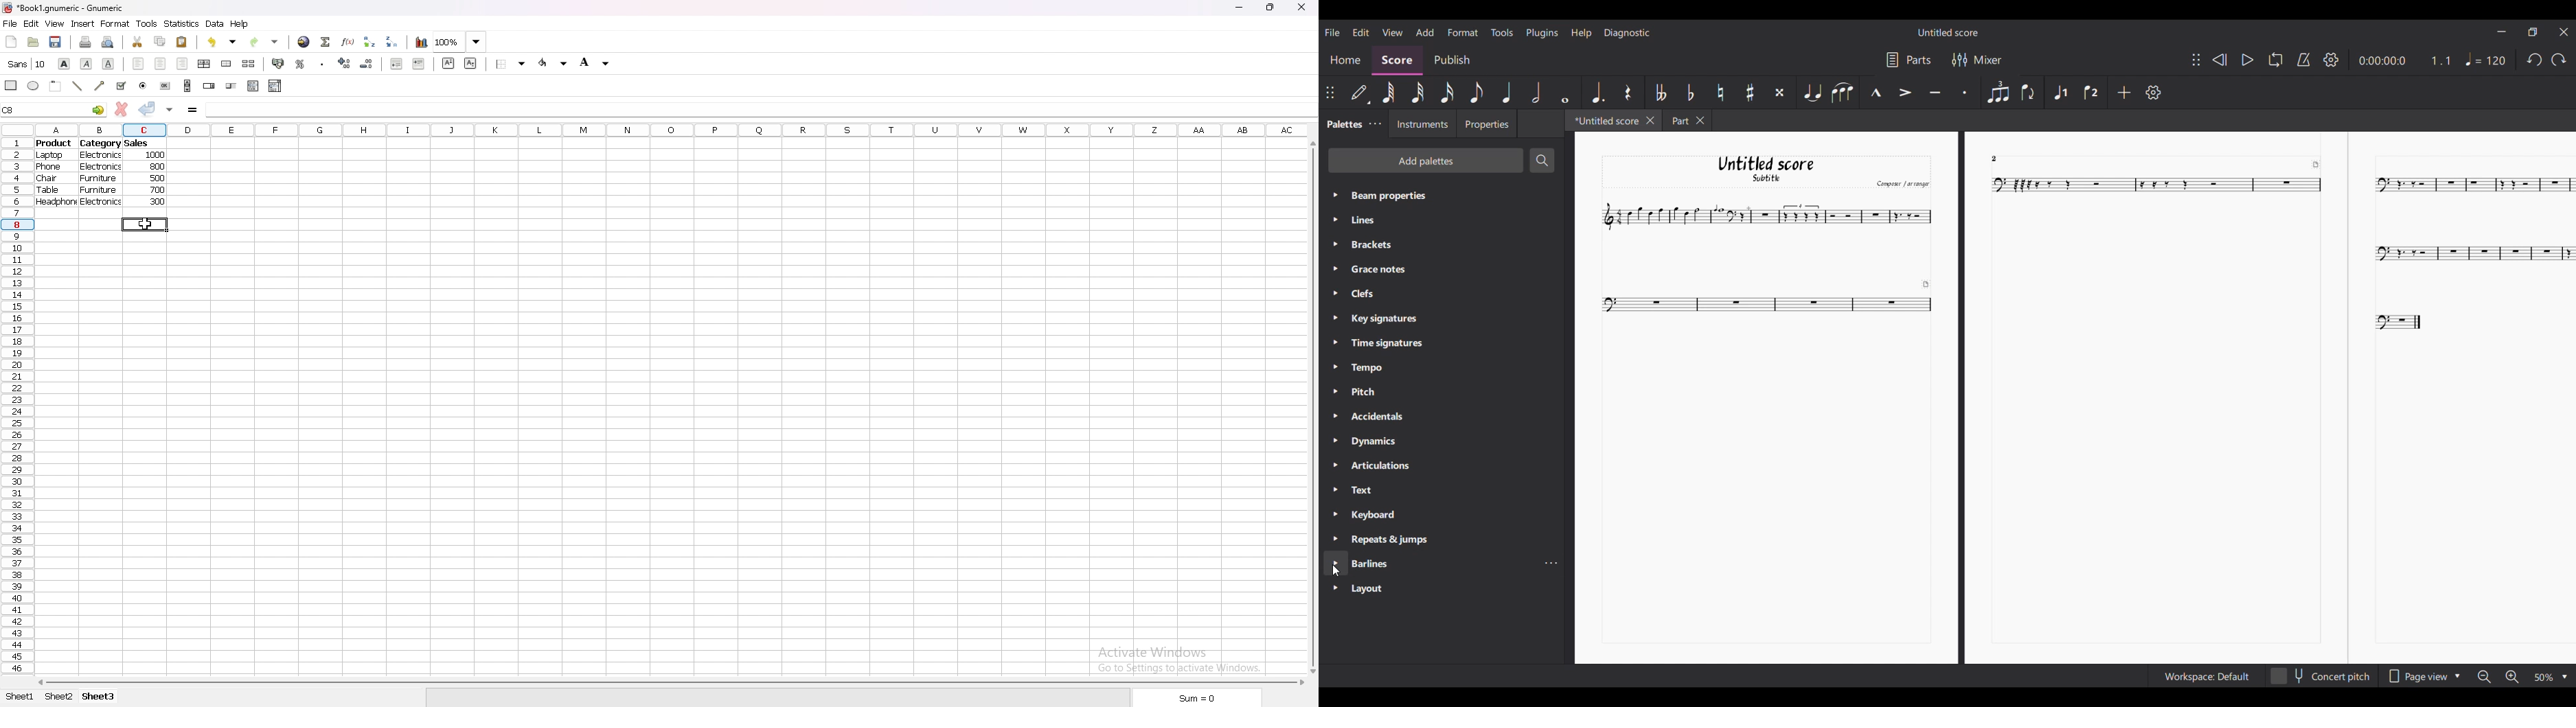 This screenshot has height=728, width=2576. What do you see at coordinates (1395, 198) in the screenshot?
I see `Palette settings` at bounding box center [1395, 198].